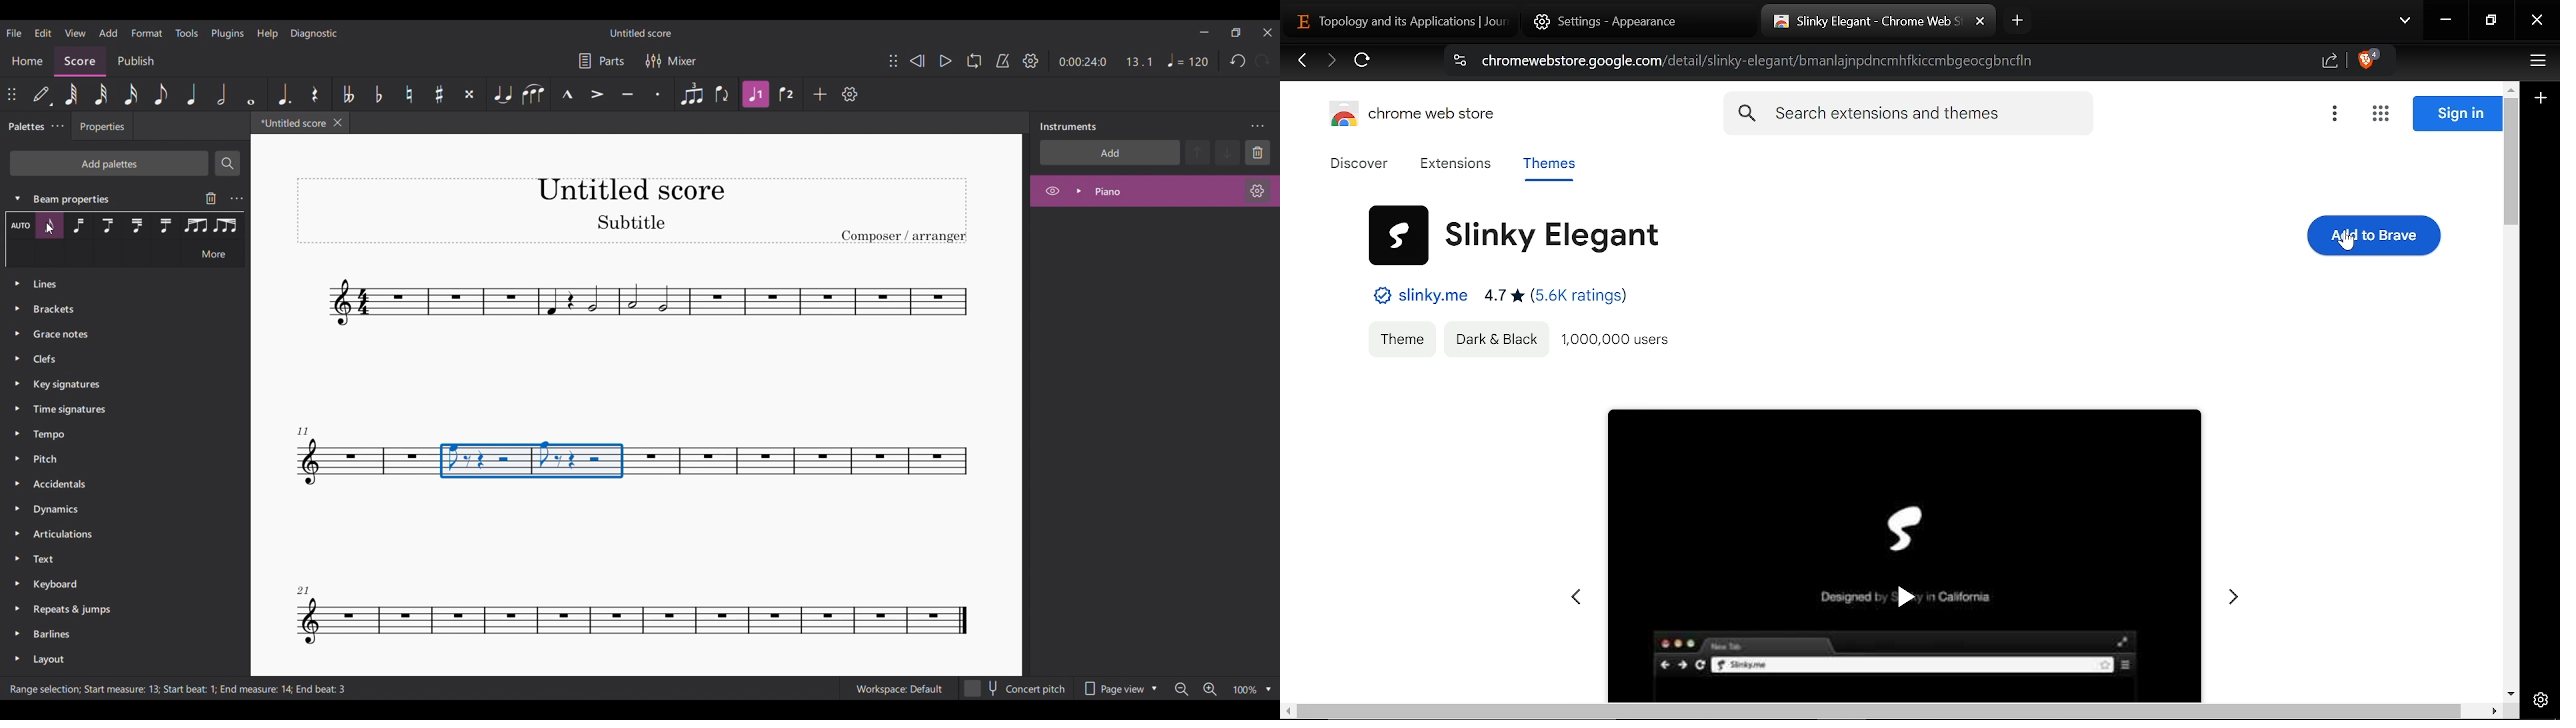  I want to click on Add palette, so click(109, 163).